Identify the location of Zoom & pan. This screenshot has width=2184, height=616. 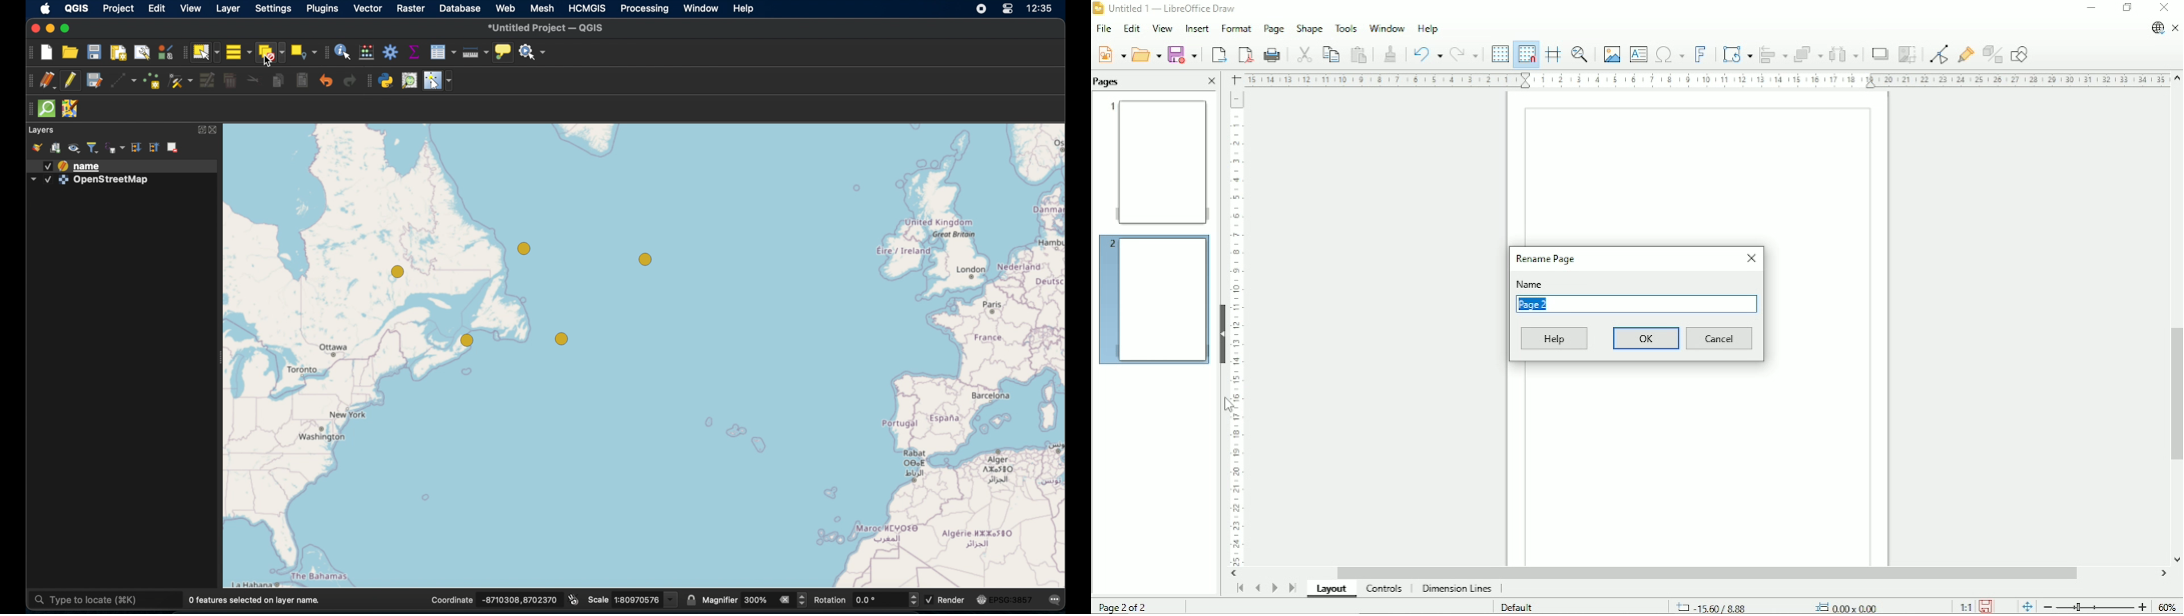
(1581, 54).